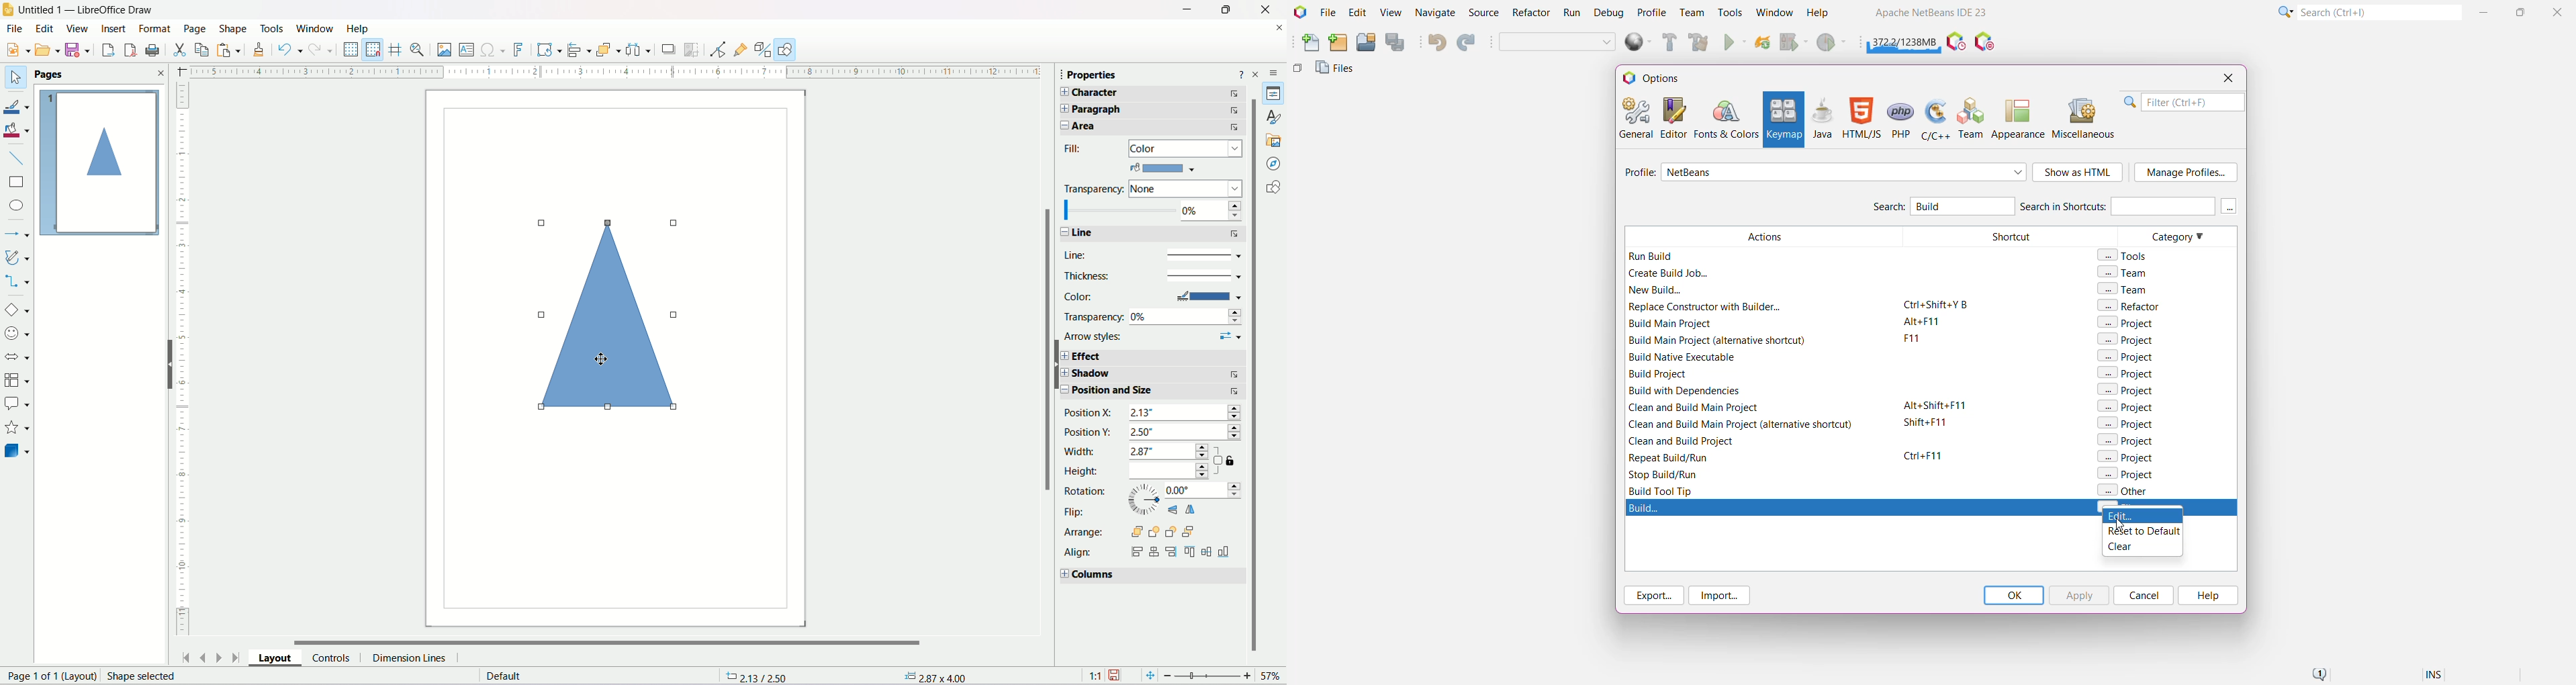 This screenshot has height=700, width=2576. What do you see at coordinates (1972, 118) in the screenshot?
I see `Team` at bounding box center [1972, 118].